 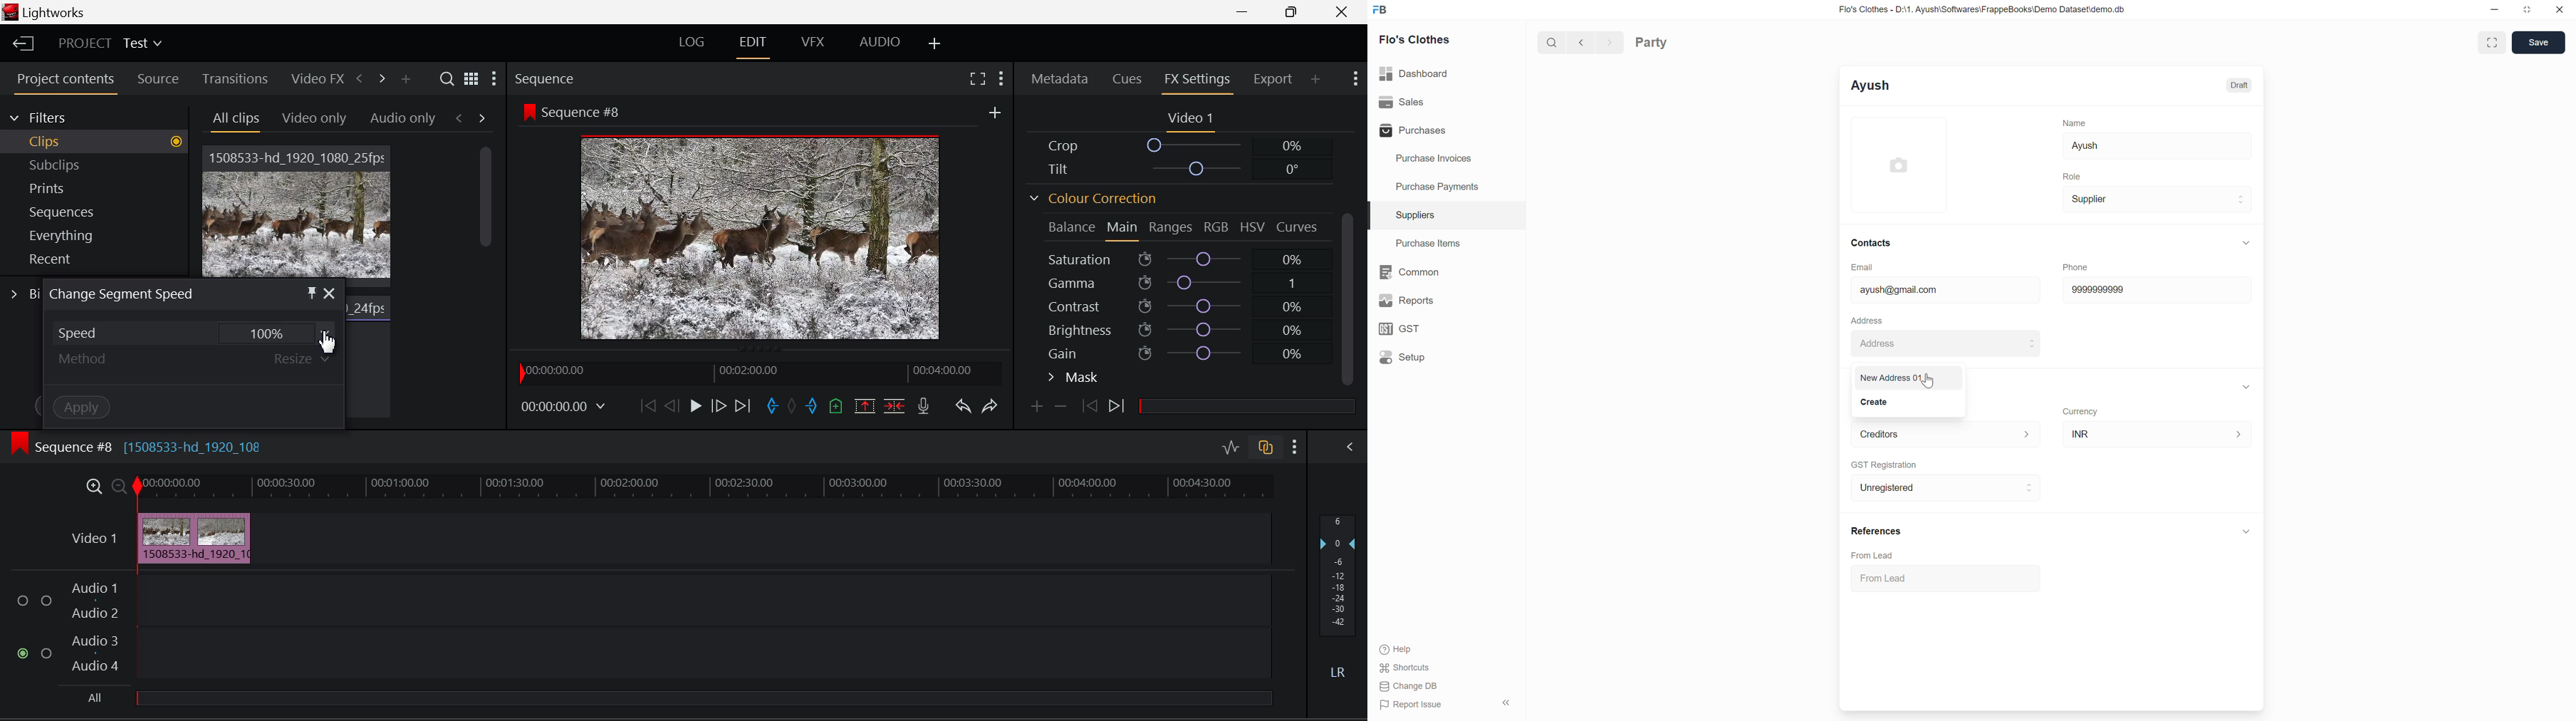 I want to click on New Address 01 , so click(x=1905, y=377).